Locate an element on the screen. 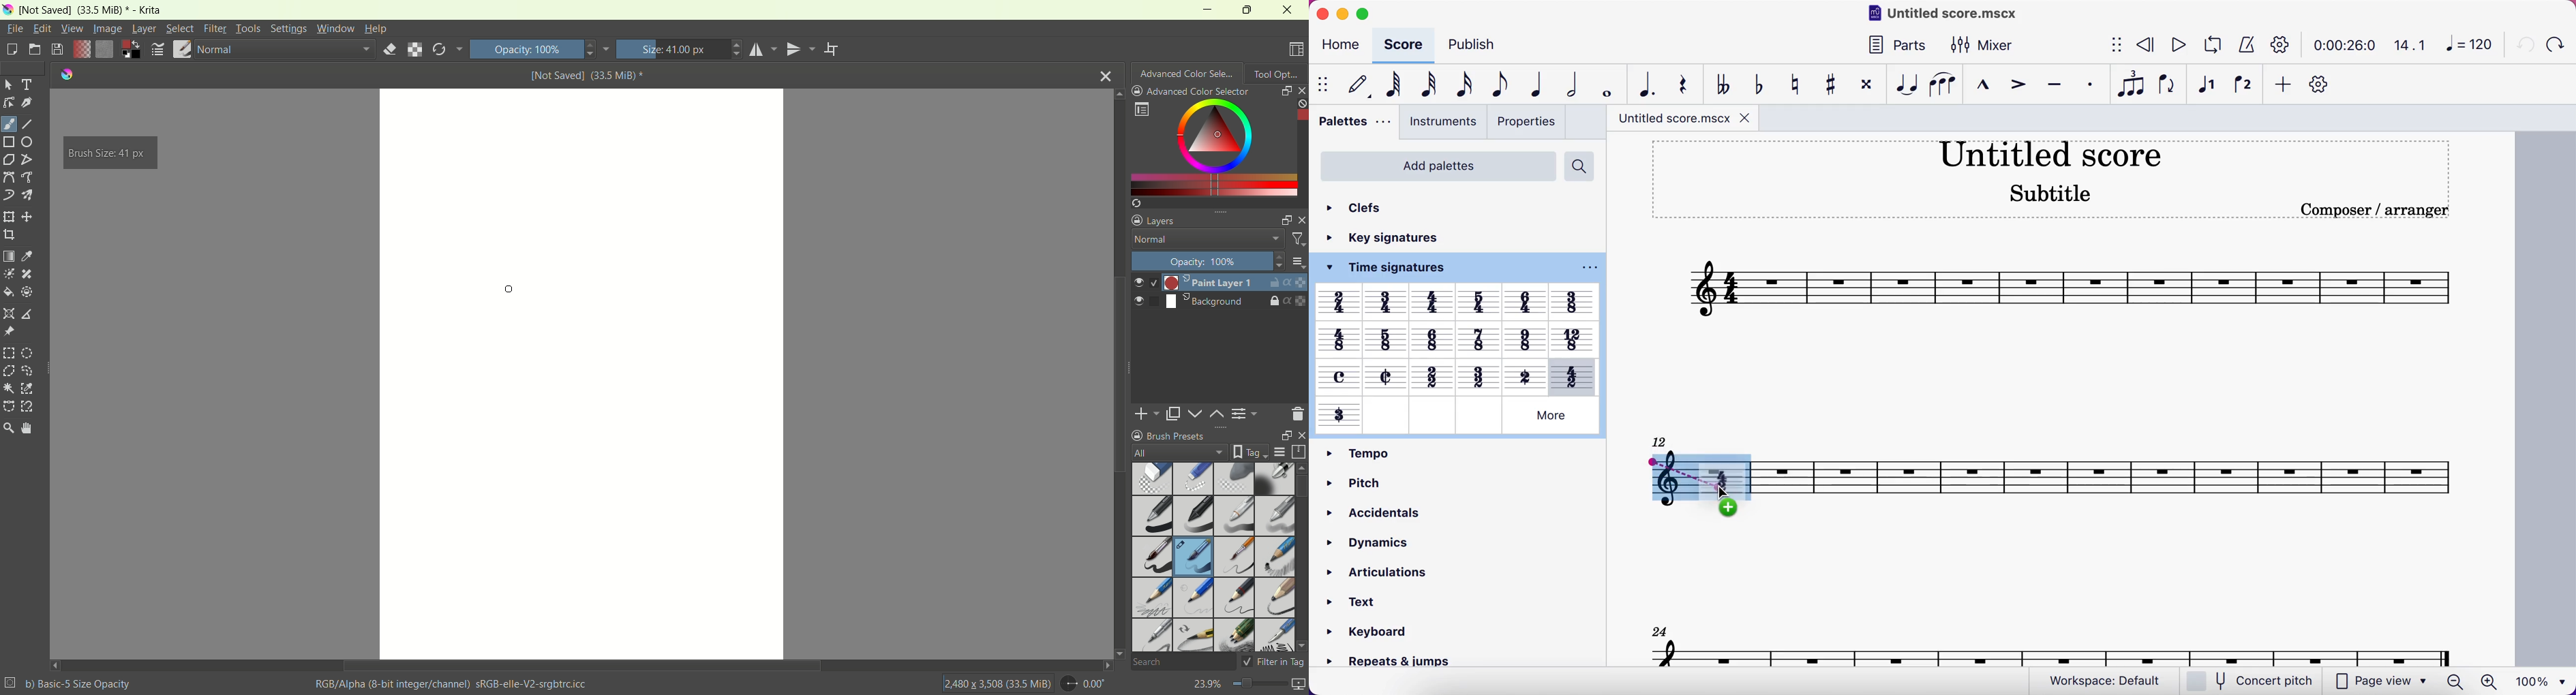 The height and width of the screenshot is (700, 2576). polygon is located at coordinates (8, 160).